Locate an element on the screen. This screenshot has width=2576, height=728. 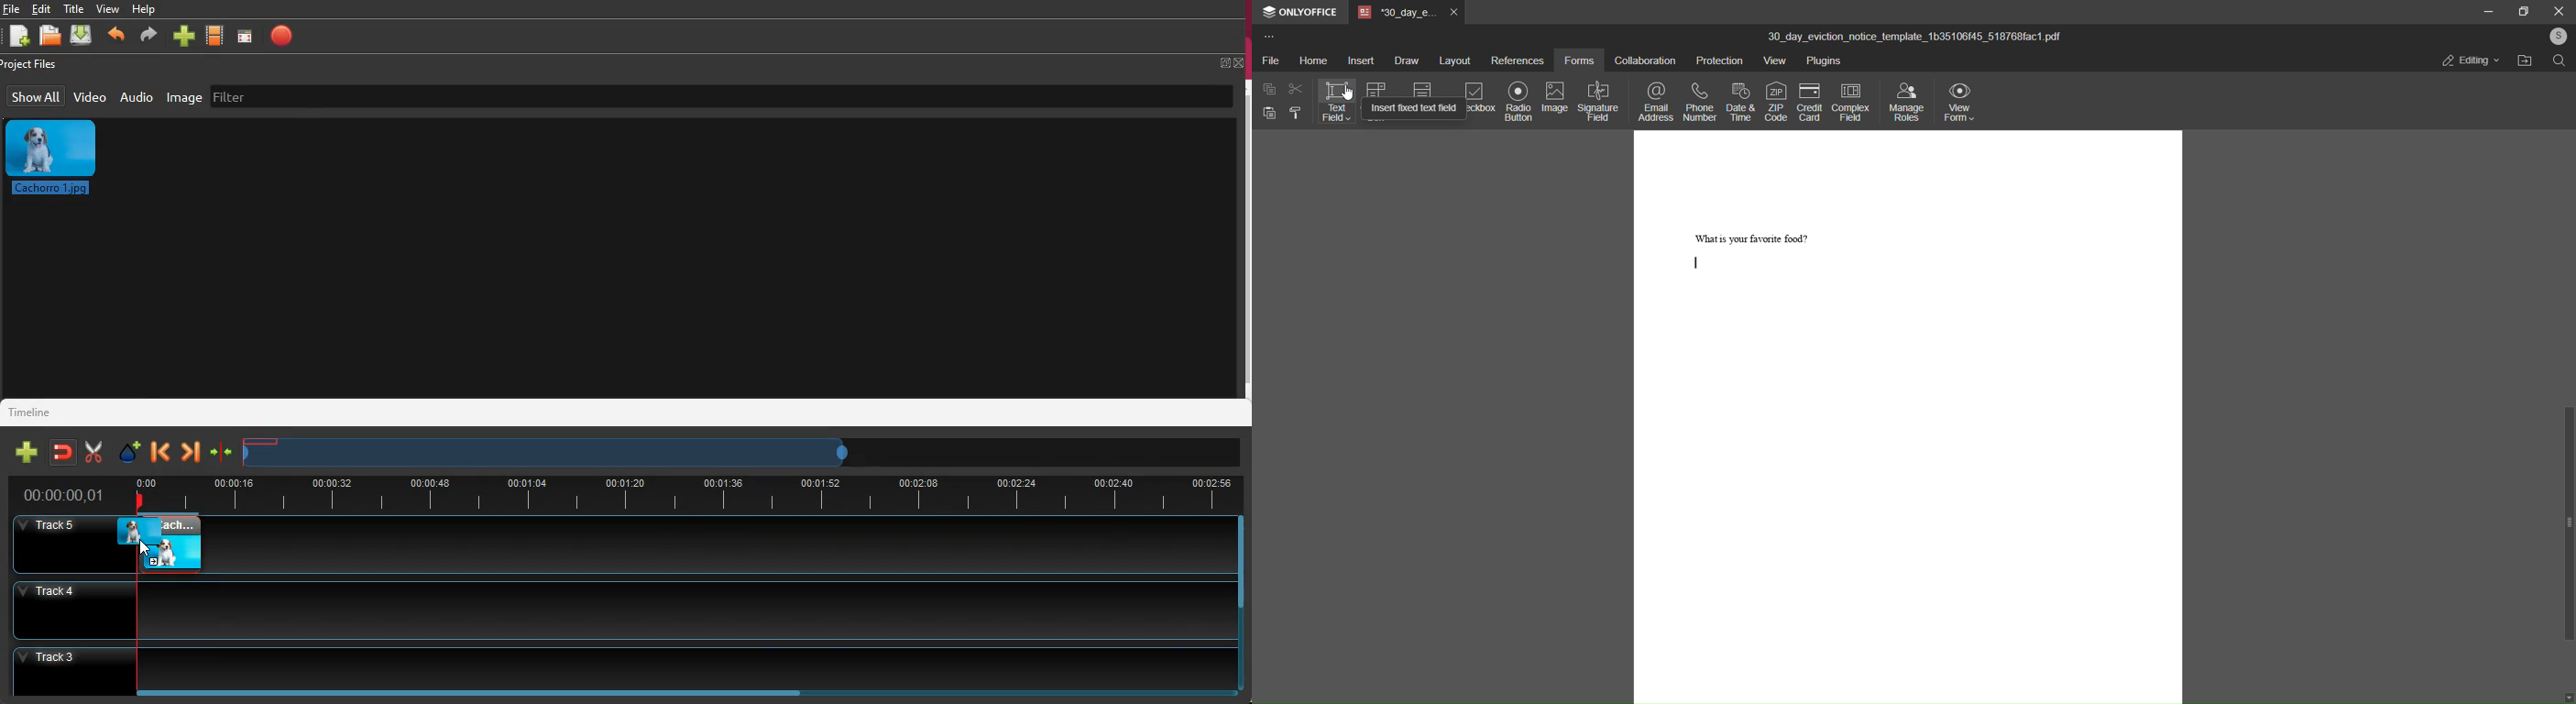
home is located at coordinates (1313, 61).